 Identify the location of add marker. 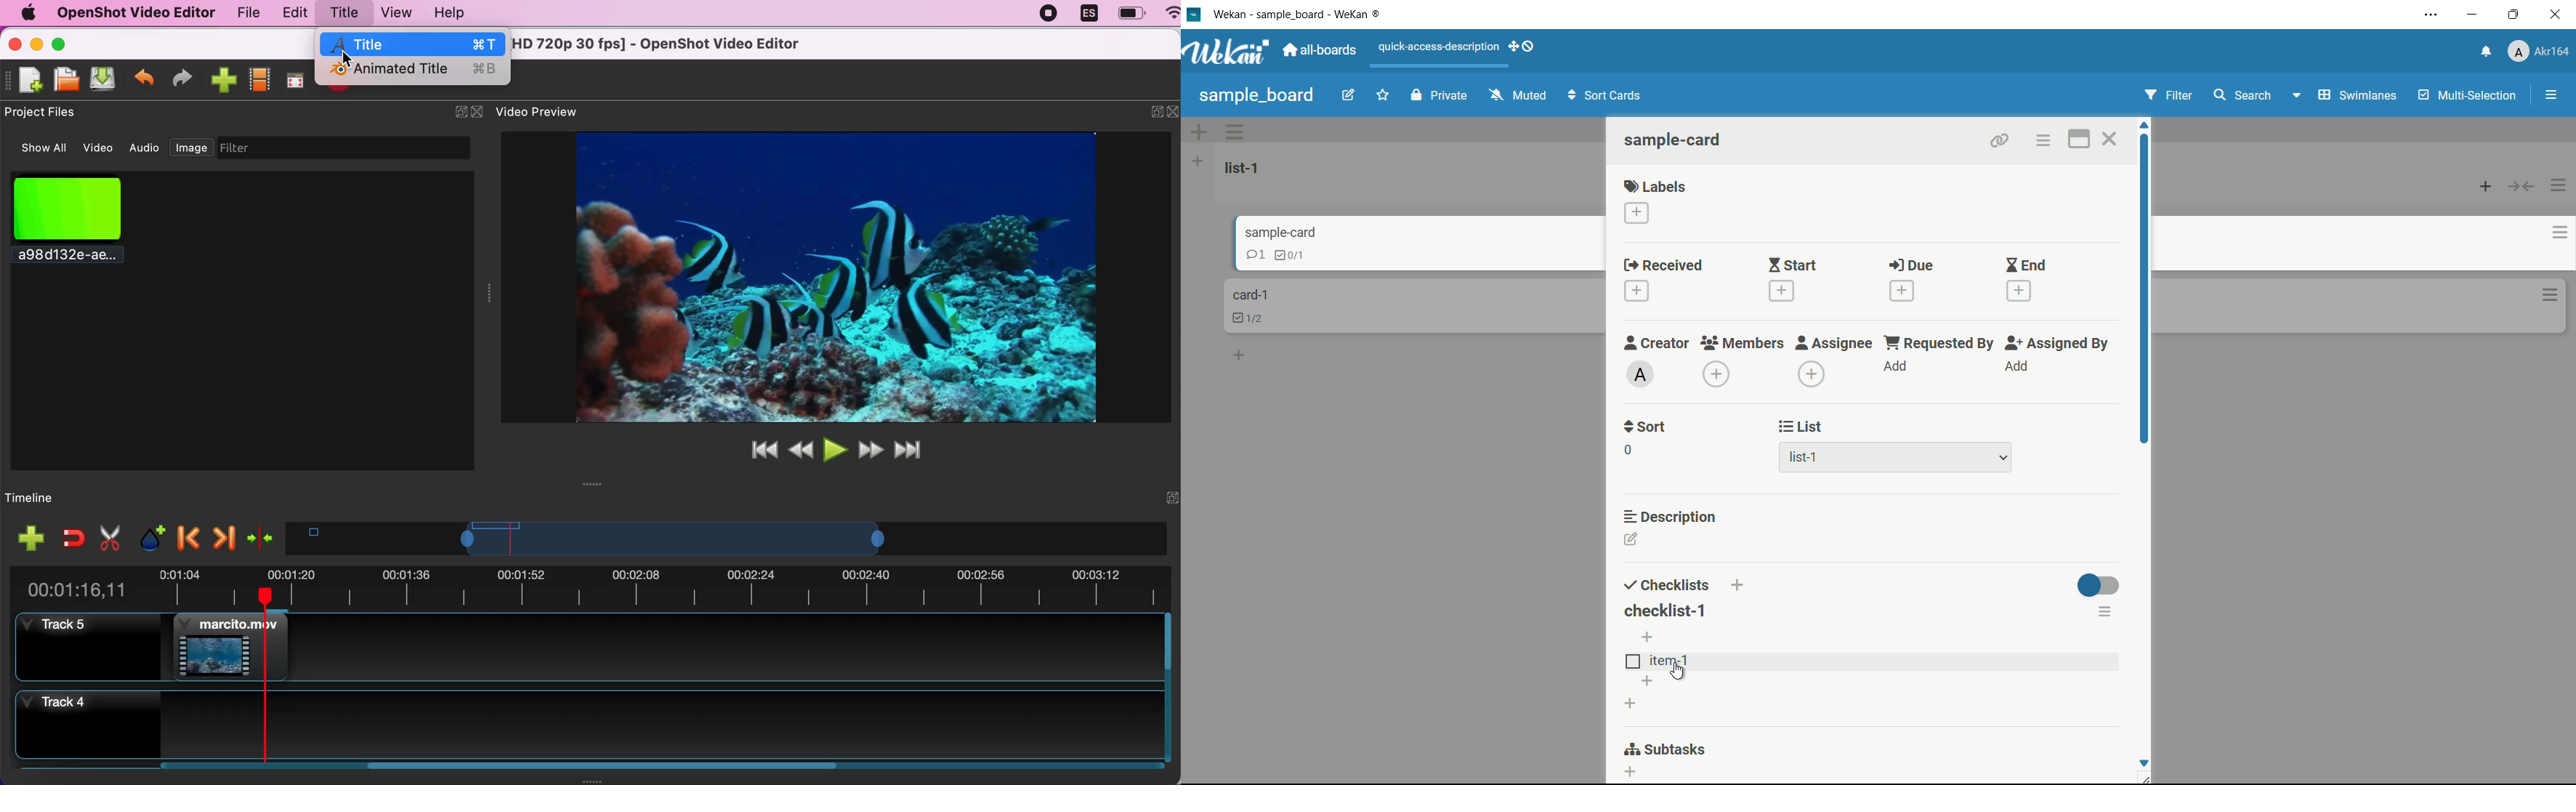
(148, 536).